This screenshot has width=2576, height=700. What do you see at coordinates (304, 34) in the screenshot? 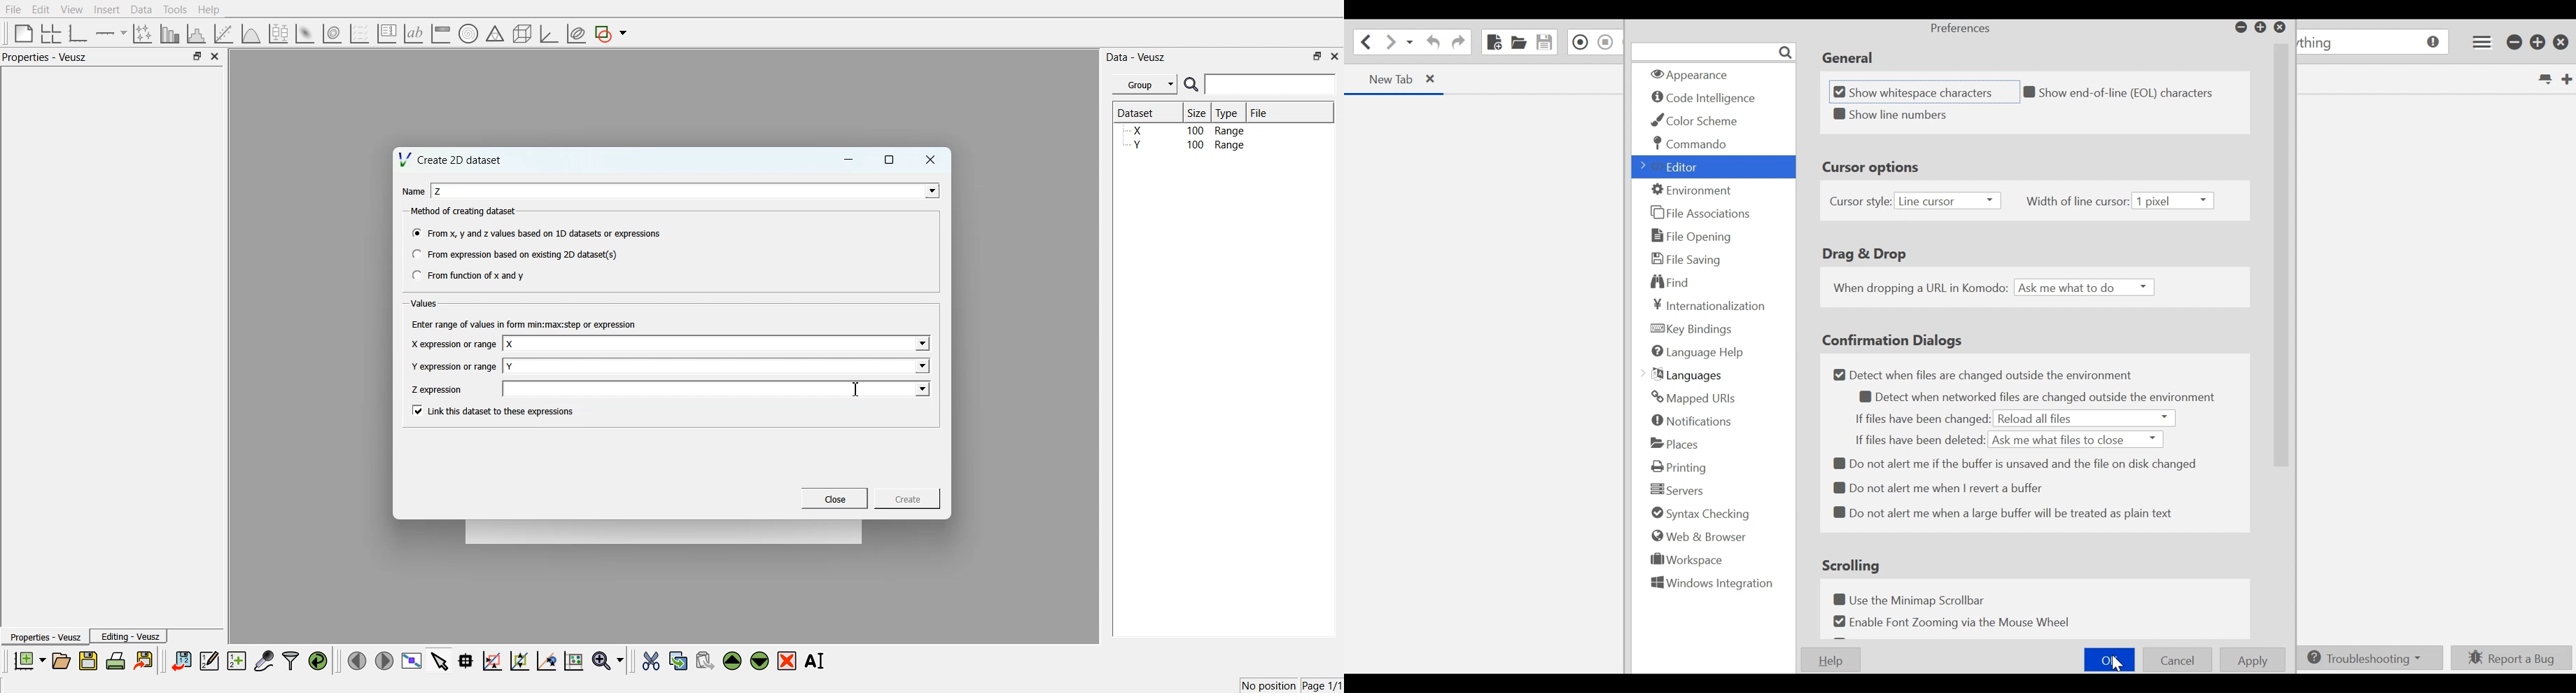
I see `3D Surface` at bounding box center [304, 34].